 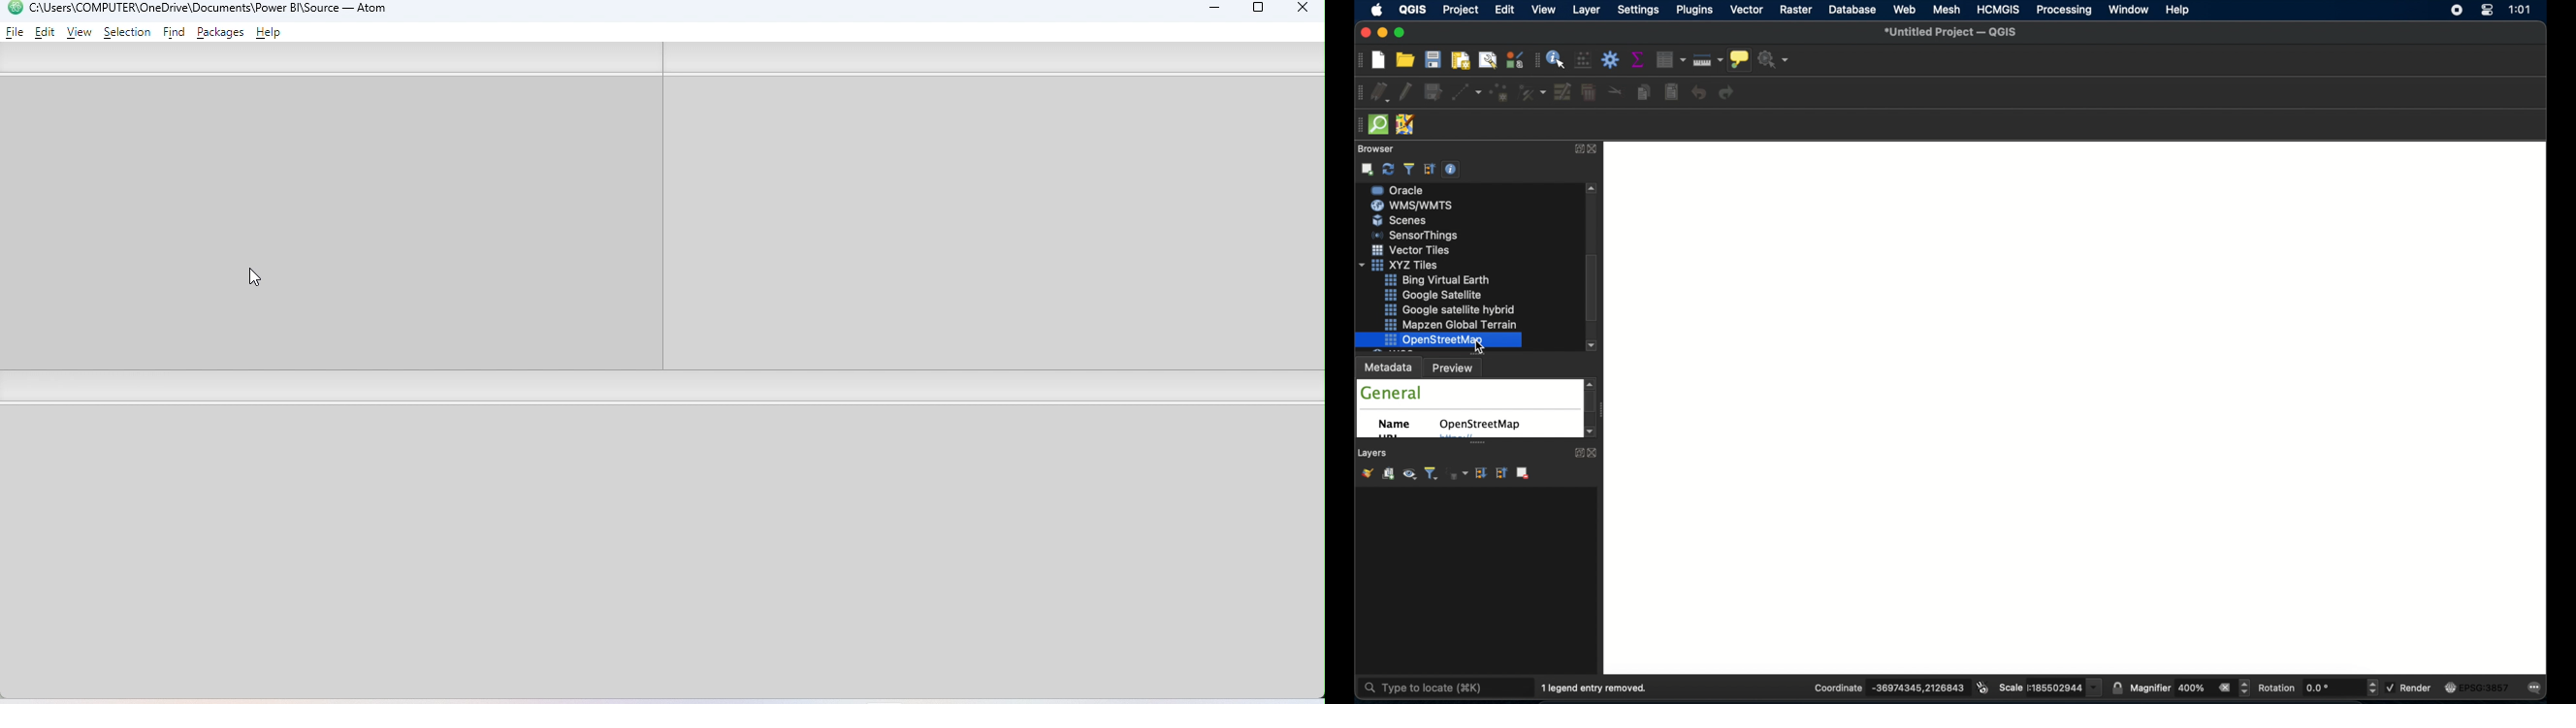 What do you see at coordinates (1259, 11) in the screenshot?
I see `Maximize` at bounding box center [1259, 11].